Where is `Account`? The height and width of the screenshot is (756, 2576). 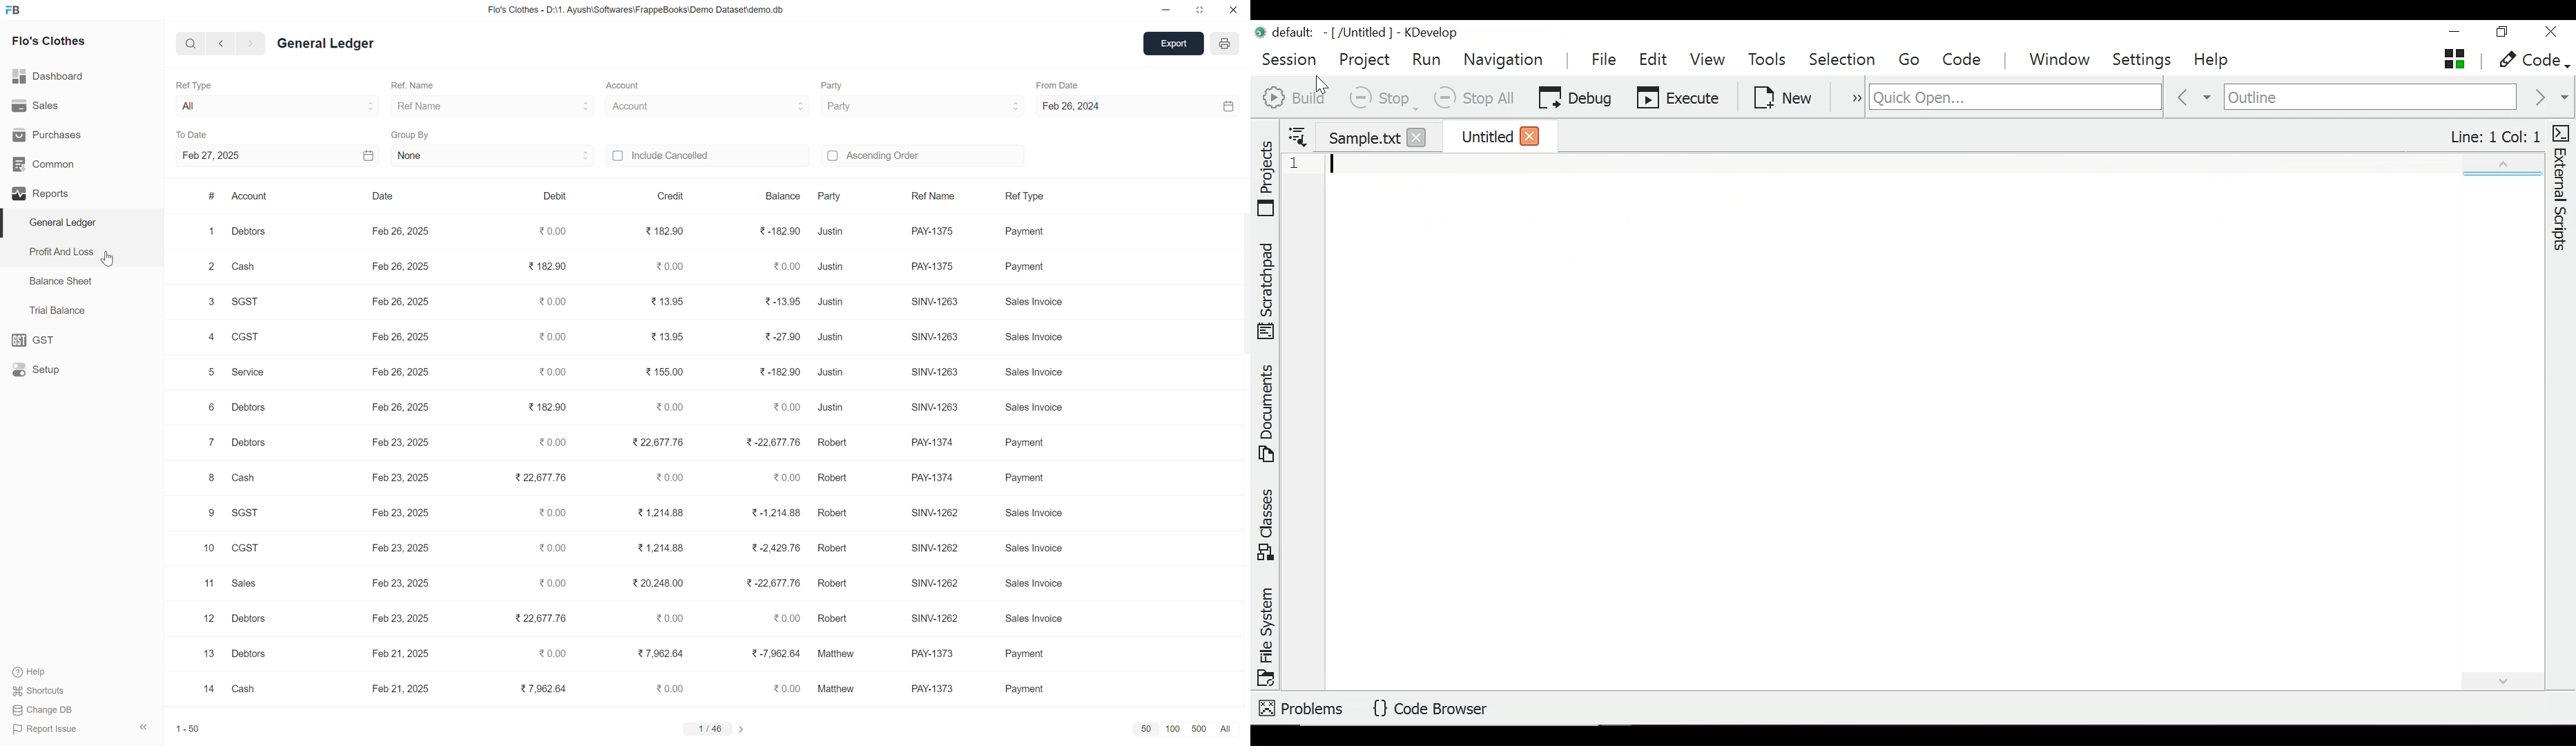 Account is located at coordinates (253, 199).